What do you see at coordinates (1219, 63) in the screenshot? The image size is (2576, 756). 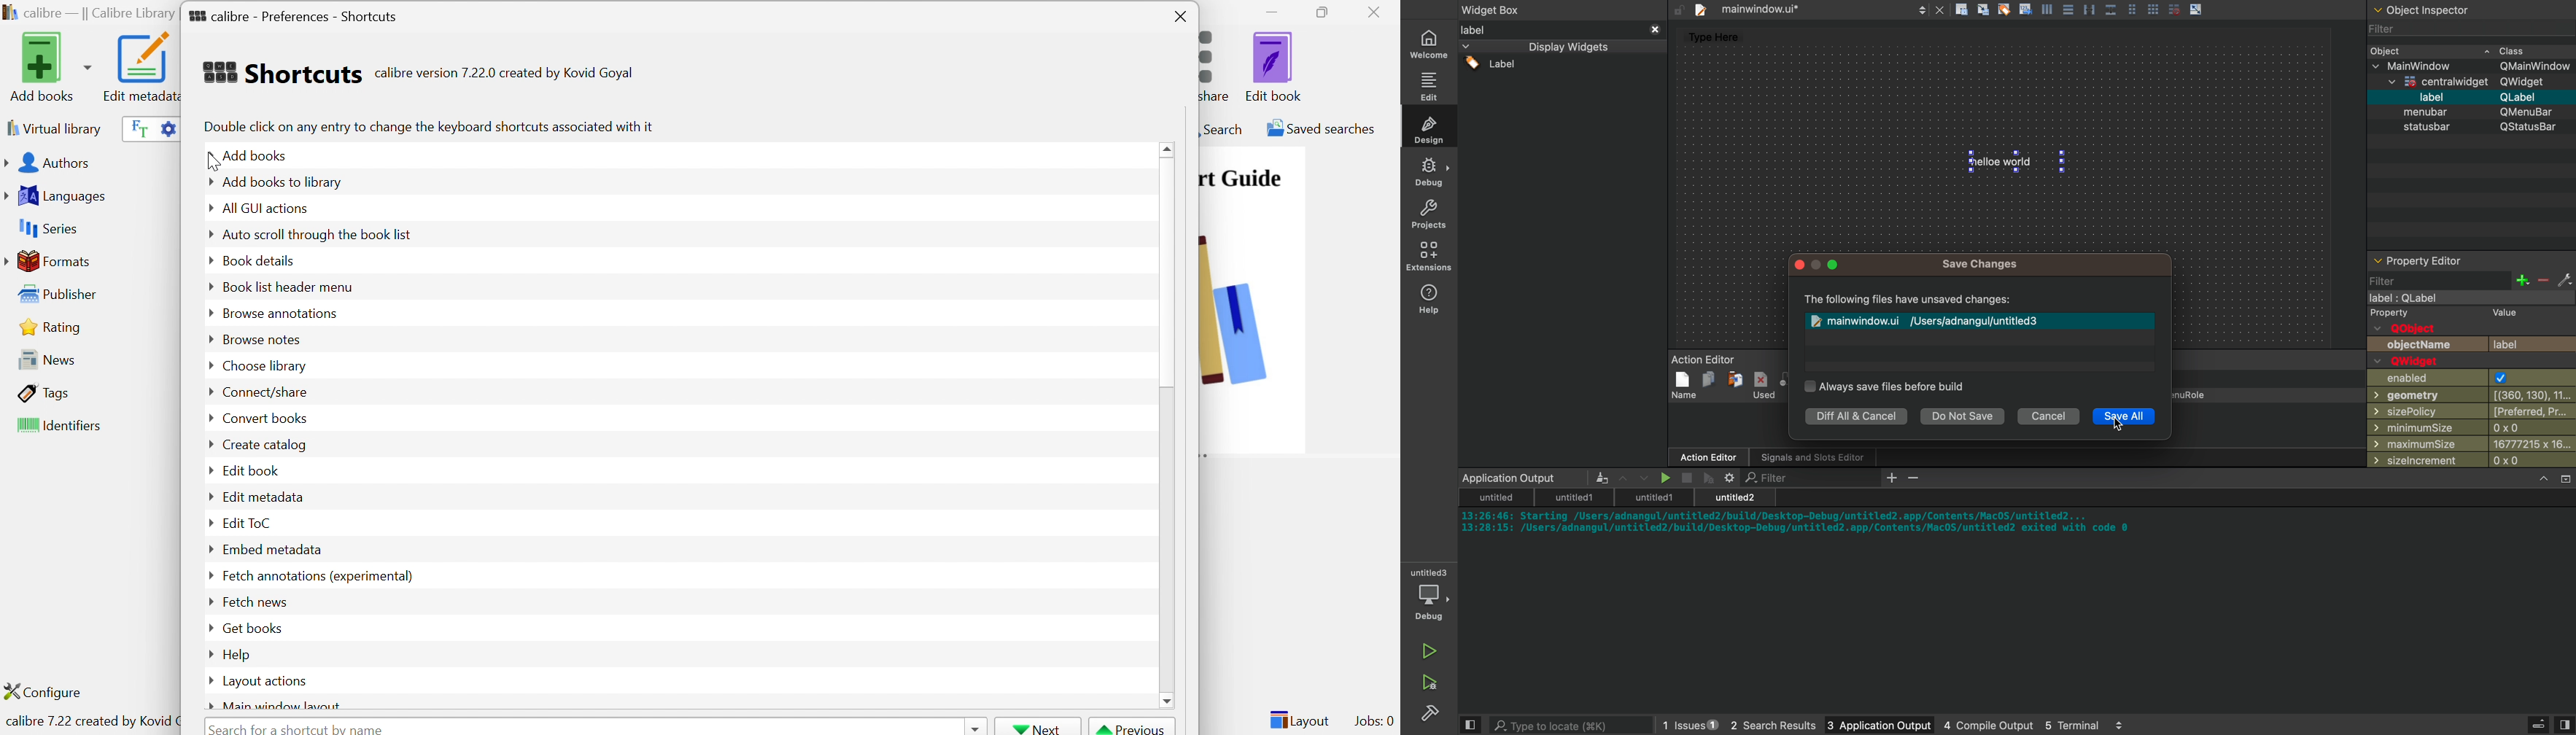 I see `Connect/share` at bounding box center [1219, 63].